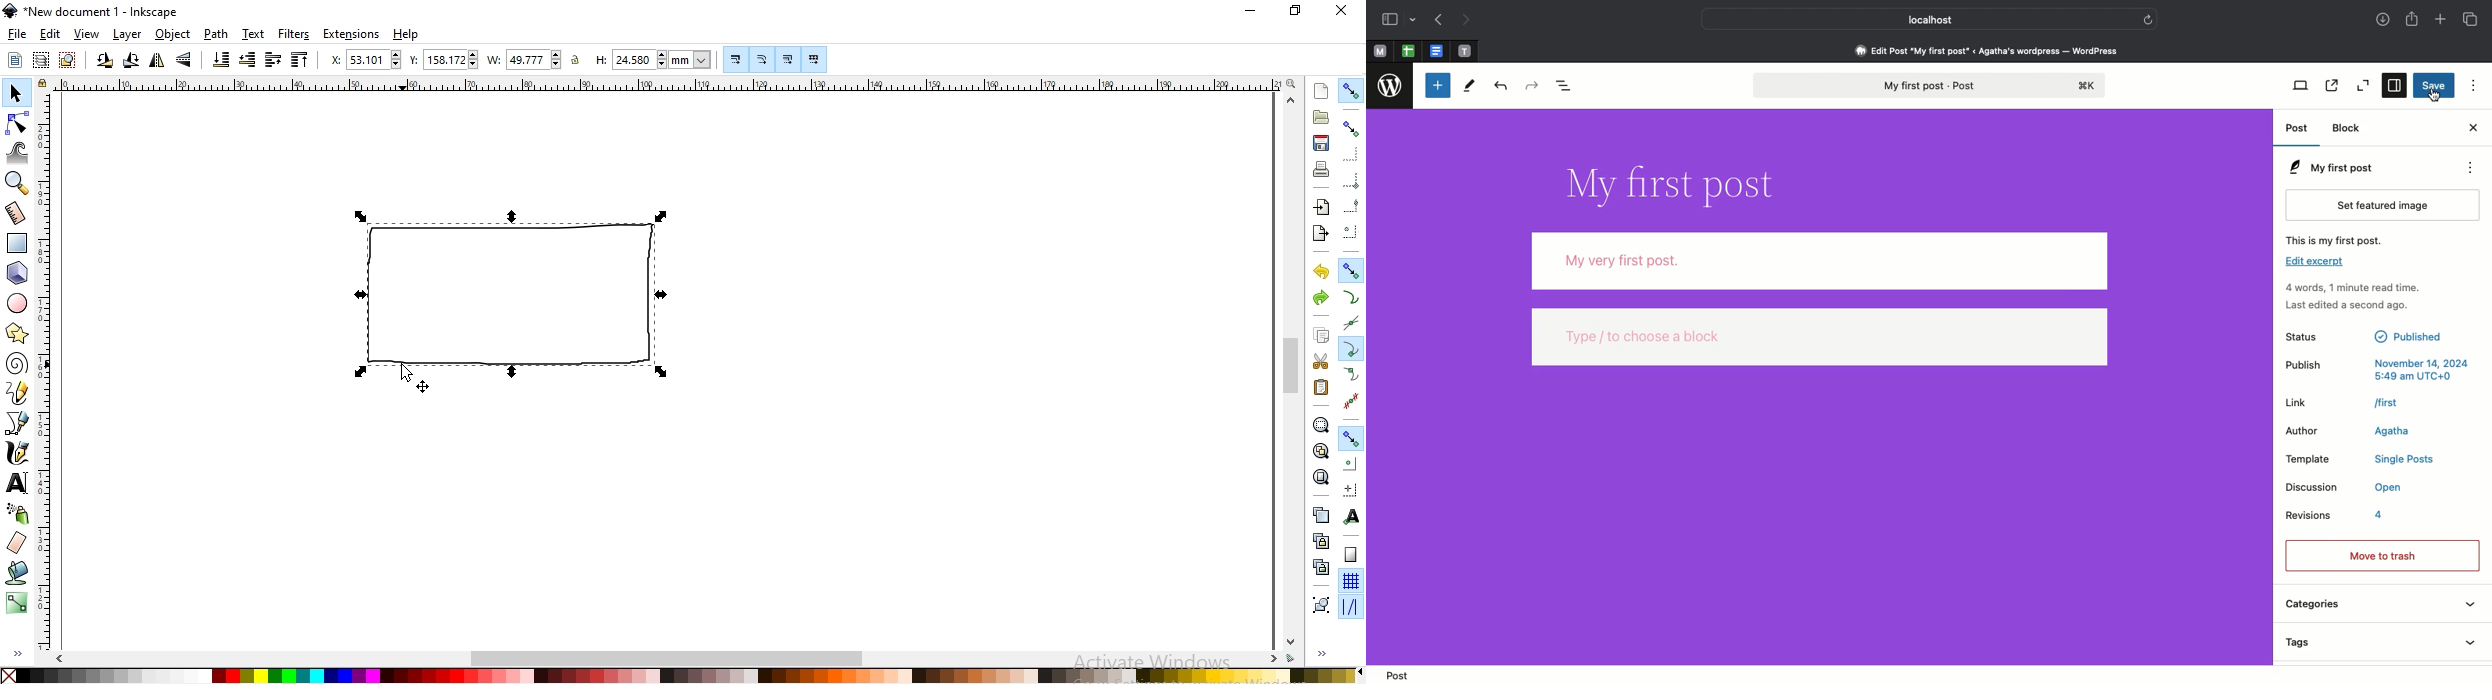 This screenshot has width=2492, height=700. I want to click on snap centers ofbounding boxes, so click(1352, 230).